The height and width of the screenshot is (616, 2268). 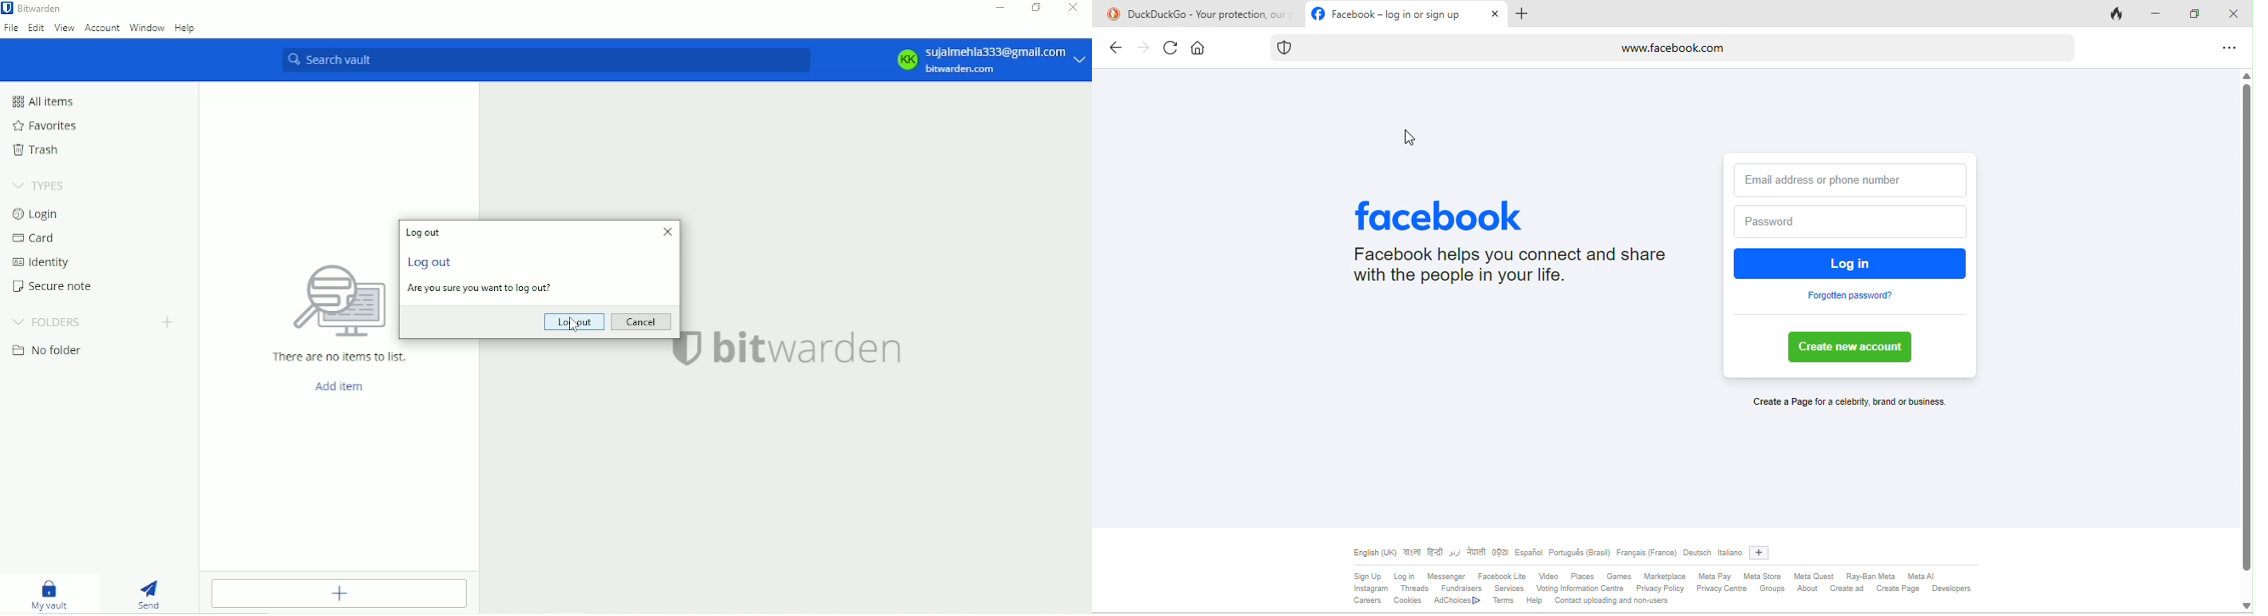 What do you see at coordinates (2164, 15) in the screenshot?
I see `minimize` at bounding box center [2164, 15].